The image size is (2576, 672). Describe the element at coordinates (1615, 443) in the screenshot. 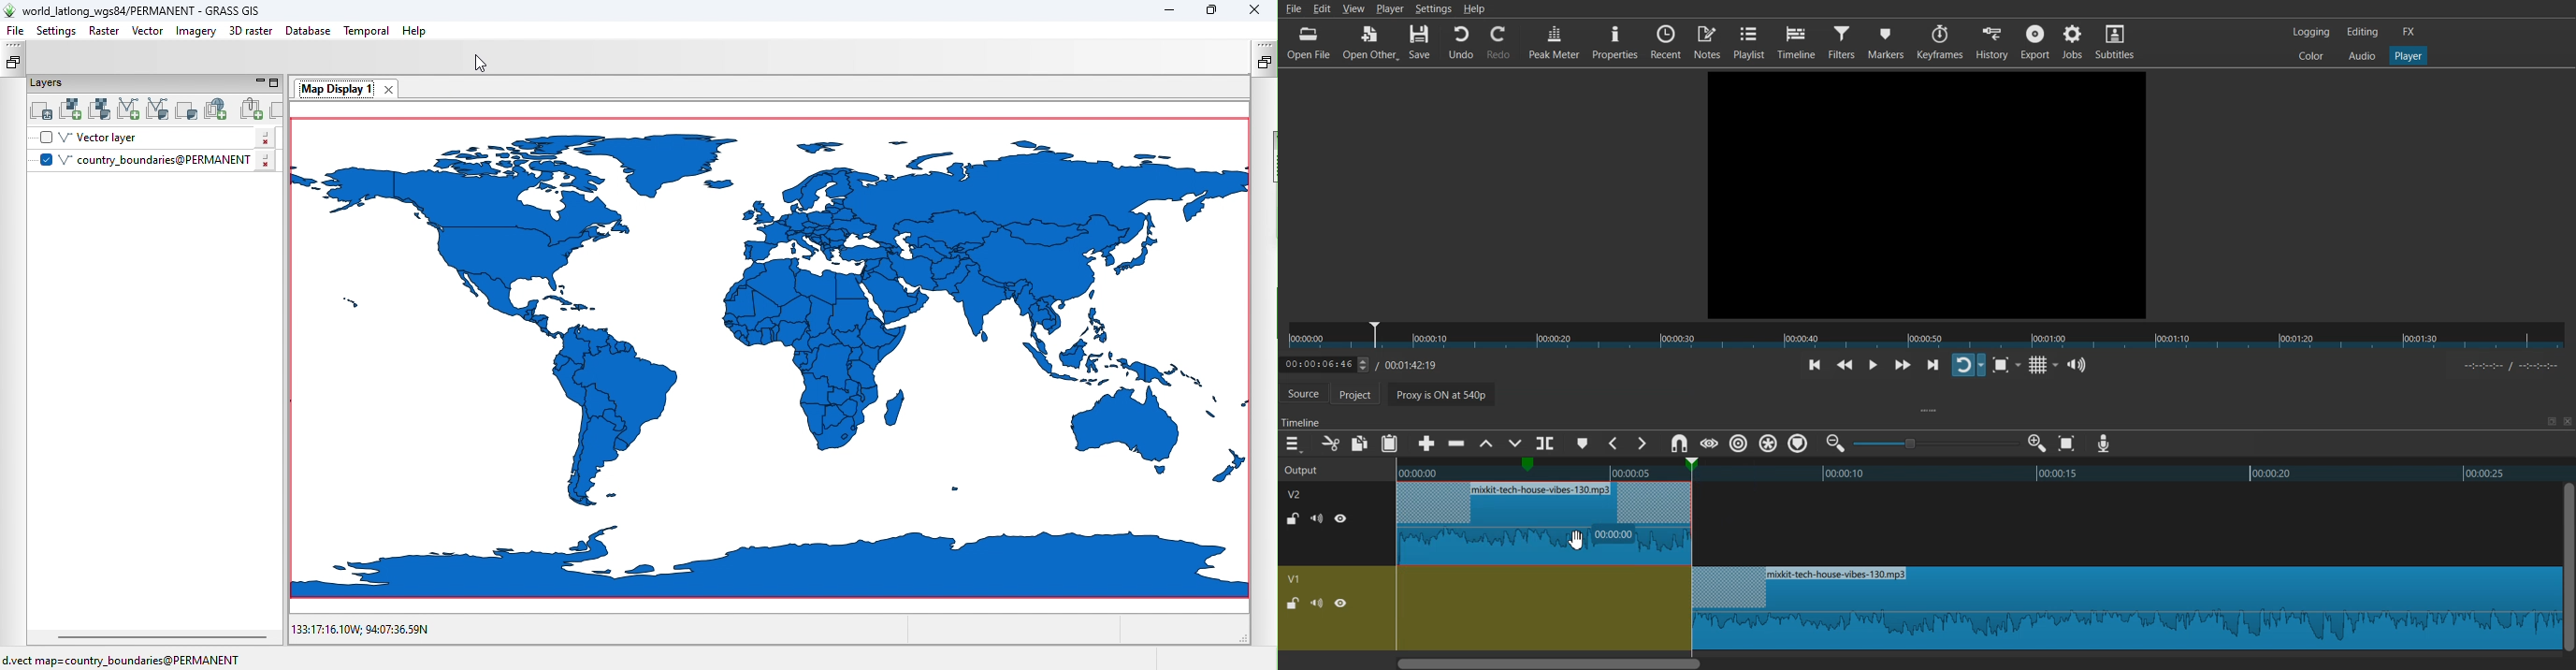

I see `Previous Marker` at that location.